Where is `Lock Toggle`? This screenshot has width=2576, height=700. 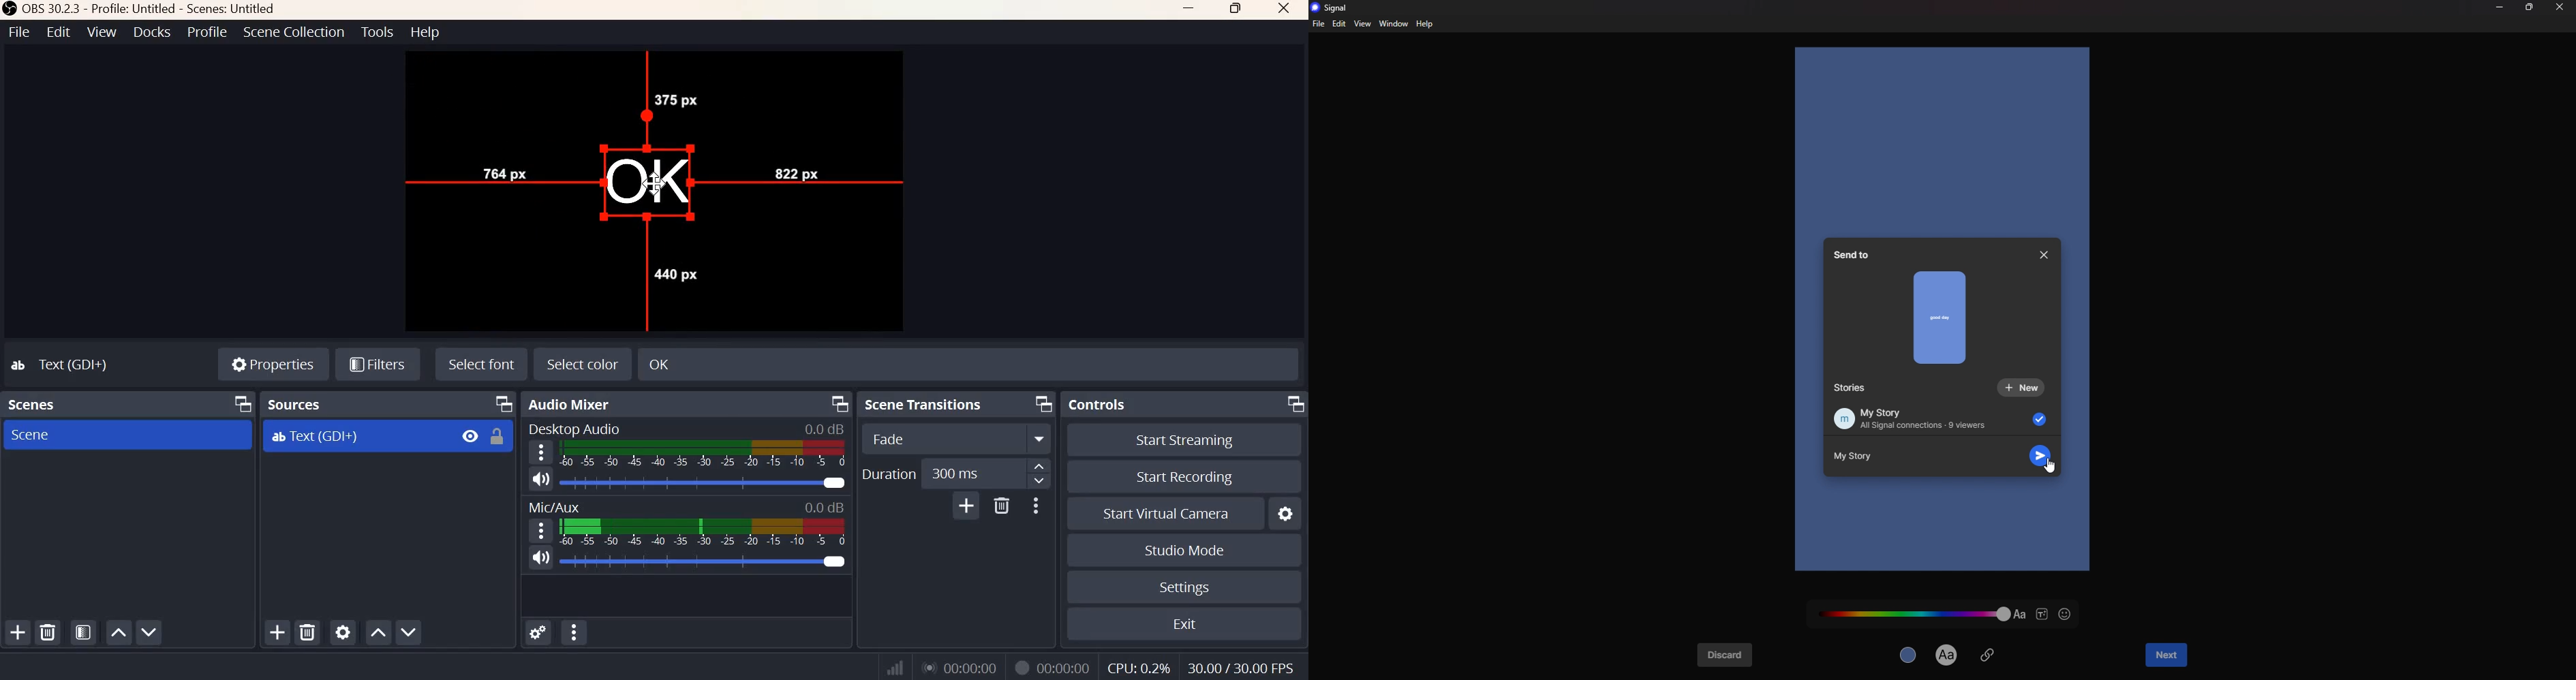
Lock Toggle is located at coordinates (497, 436).